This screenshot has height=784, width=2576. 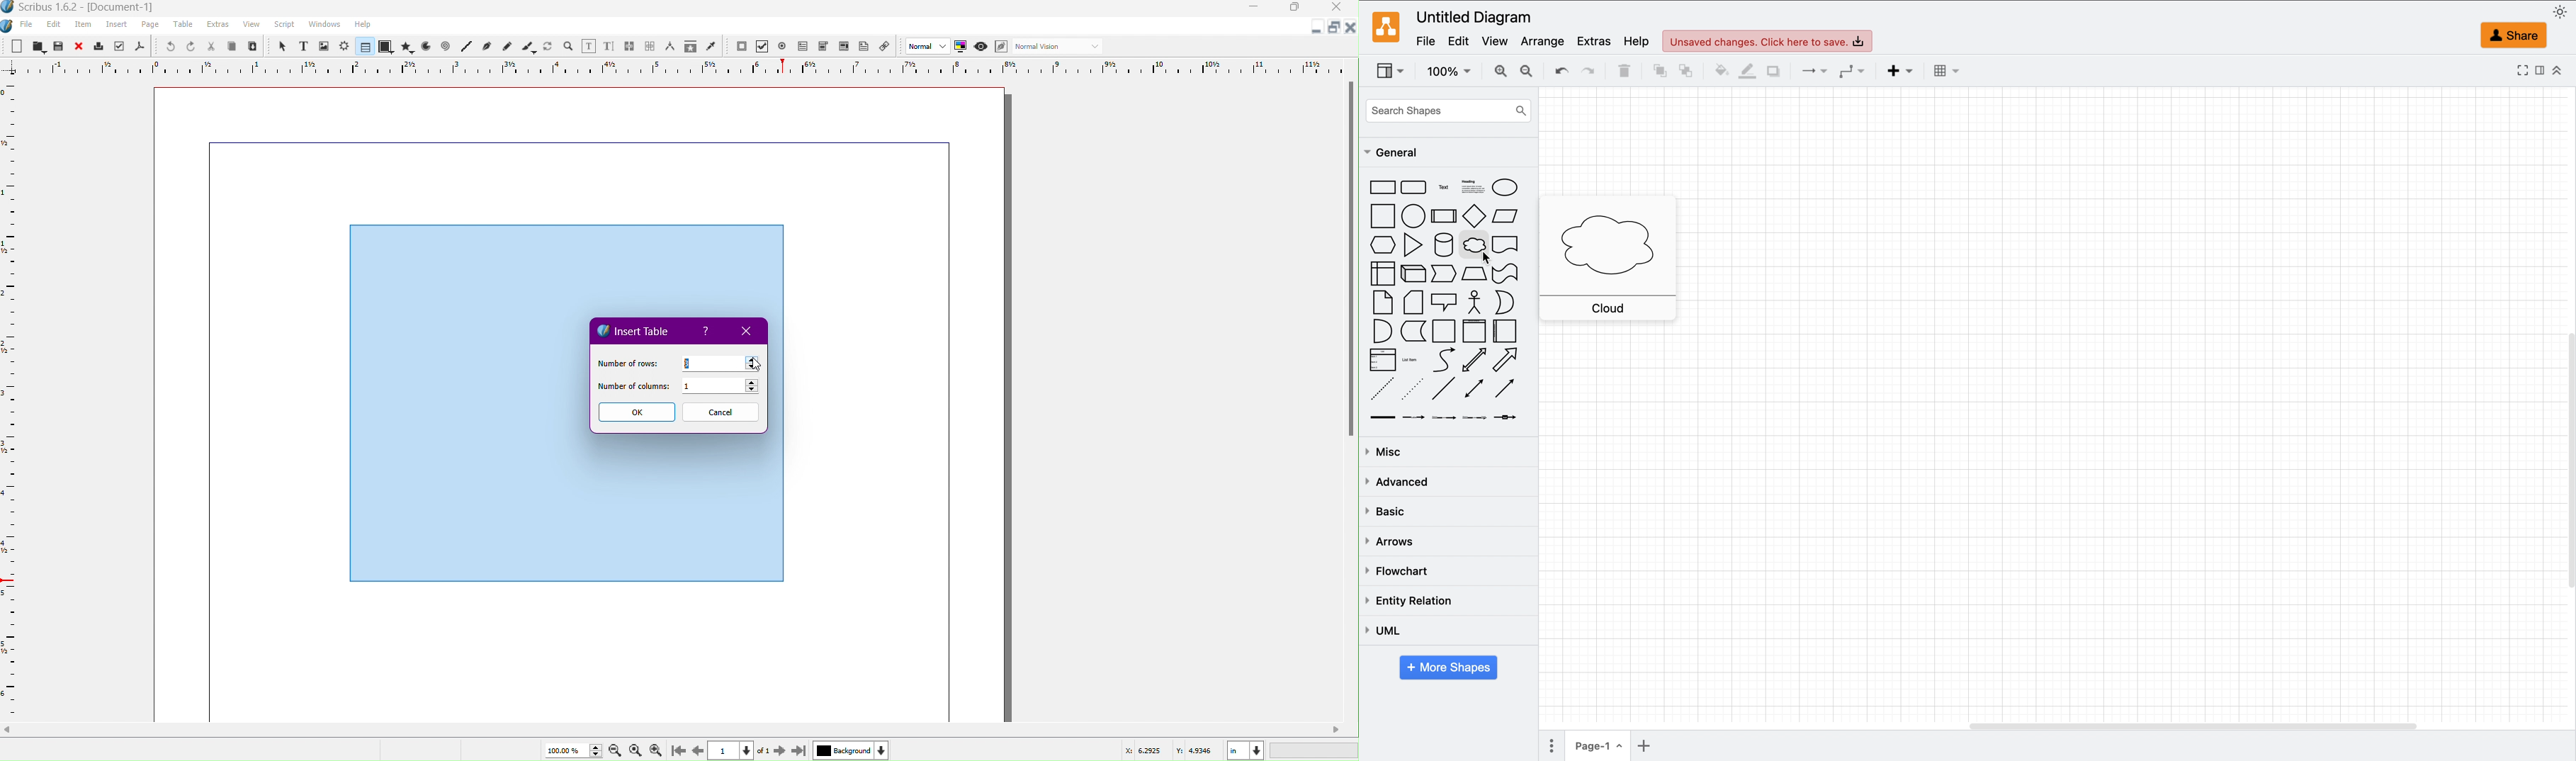 I want to click on step, so click(x=1445, y=274).